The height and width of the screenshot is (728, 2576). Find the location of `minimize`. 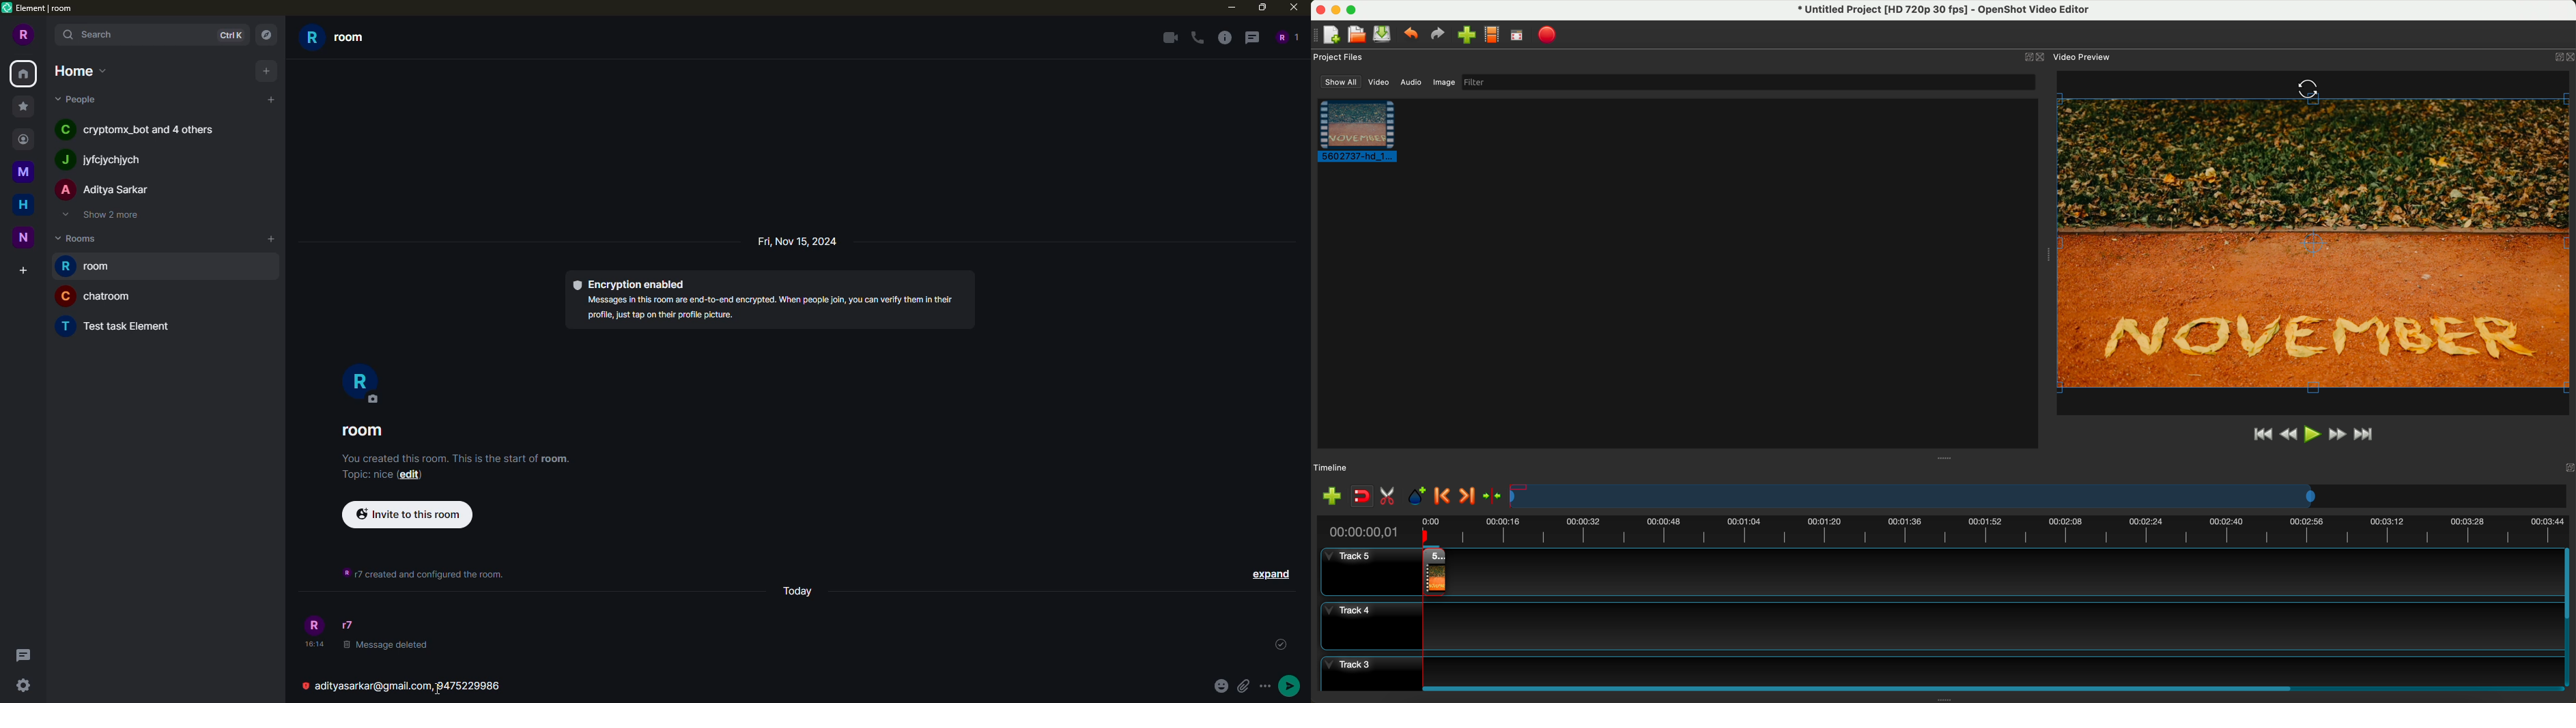

minimize is located at coordinates (1337, 10).